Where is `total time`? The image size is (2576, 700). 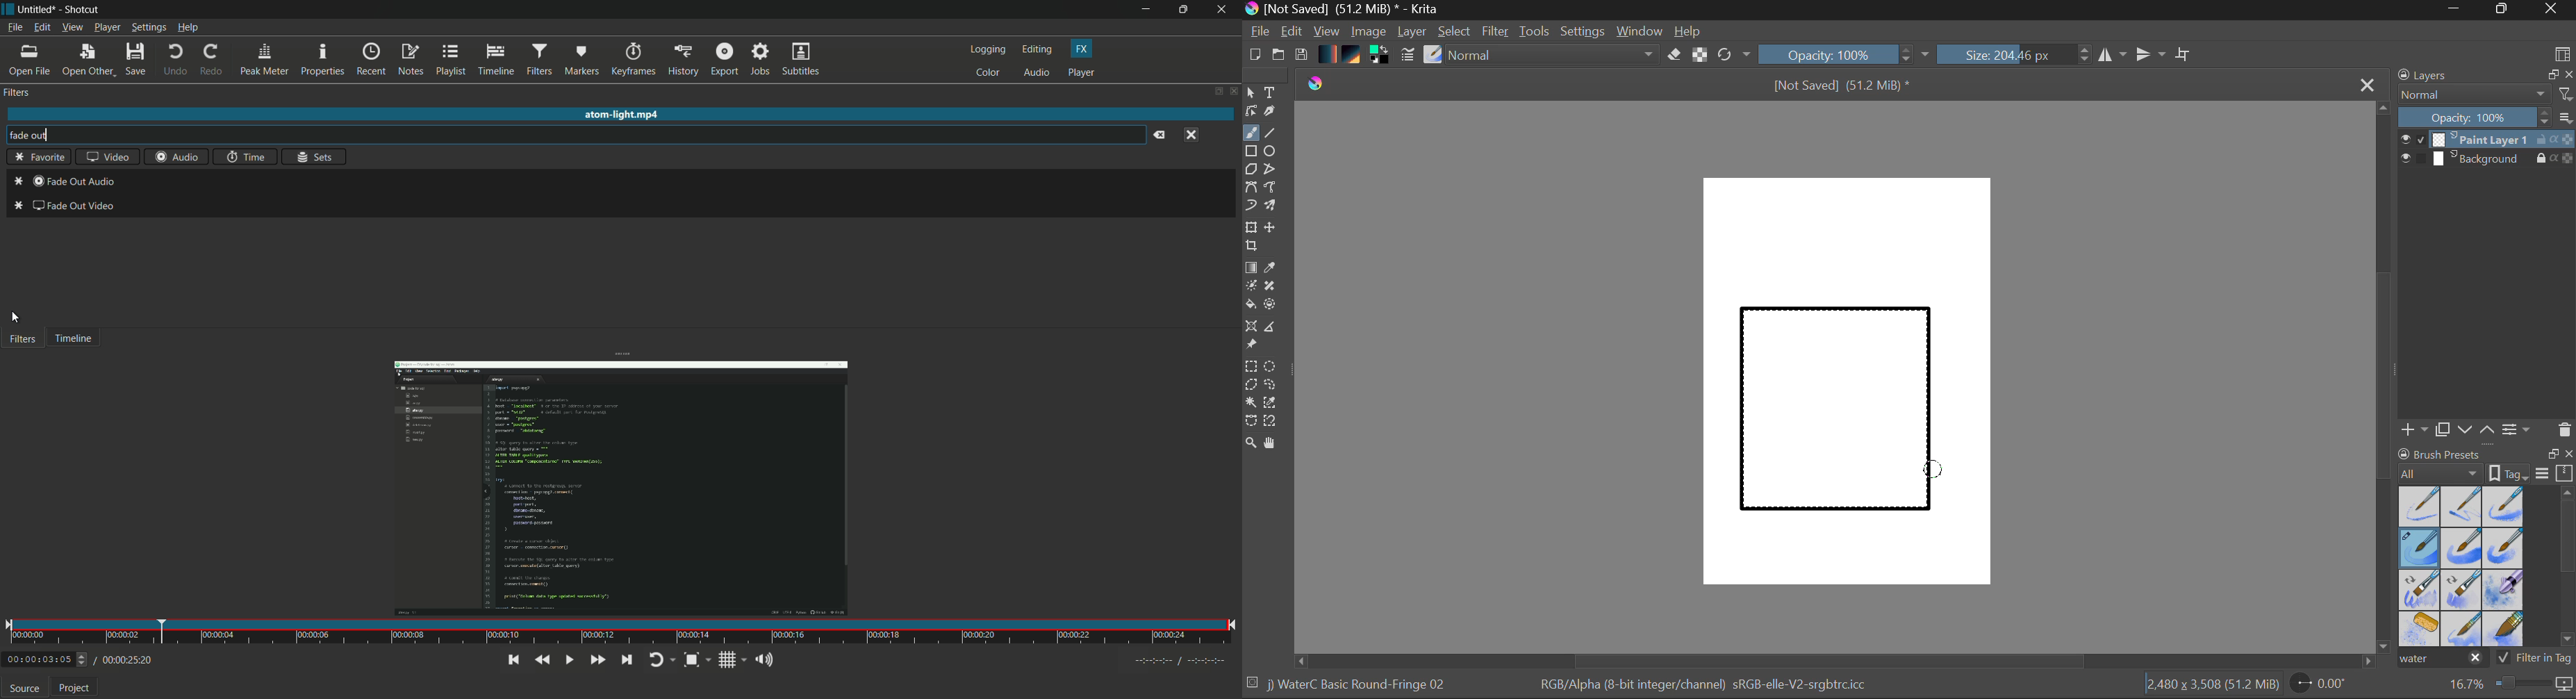
total time is located at coordinates (126, 660).